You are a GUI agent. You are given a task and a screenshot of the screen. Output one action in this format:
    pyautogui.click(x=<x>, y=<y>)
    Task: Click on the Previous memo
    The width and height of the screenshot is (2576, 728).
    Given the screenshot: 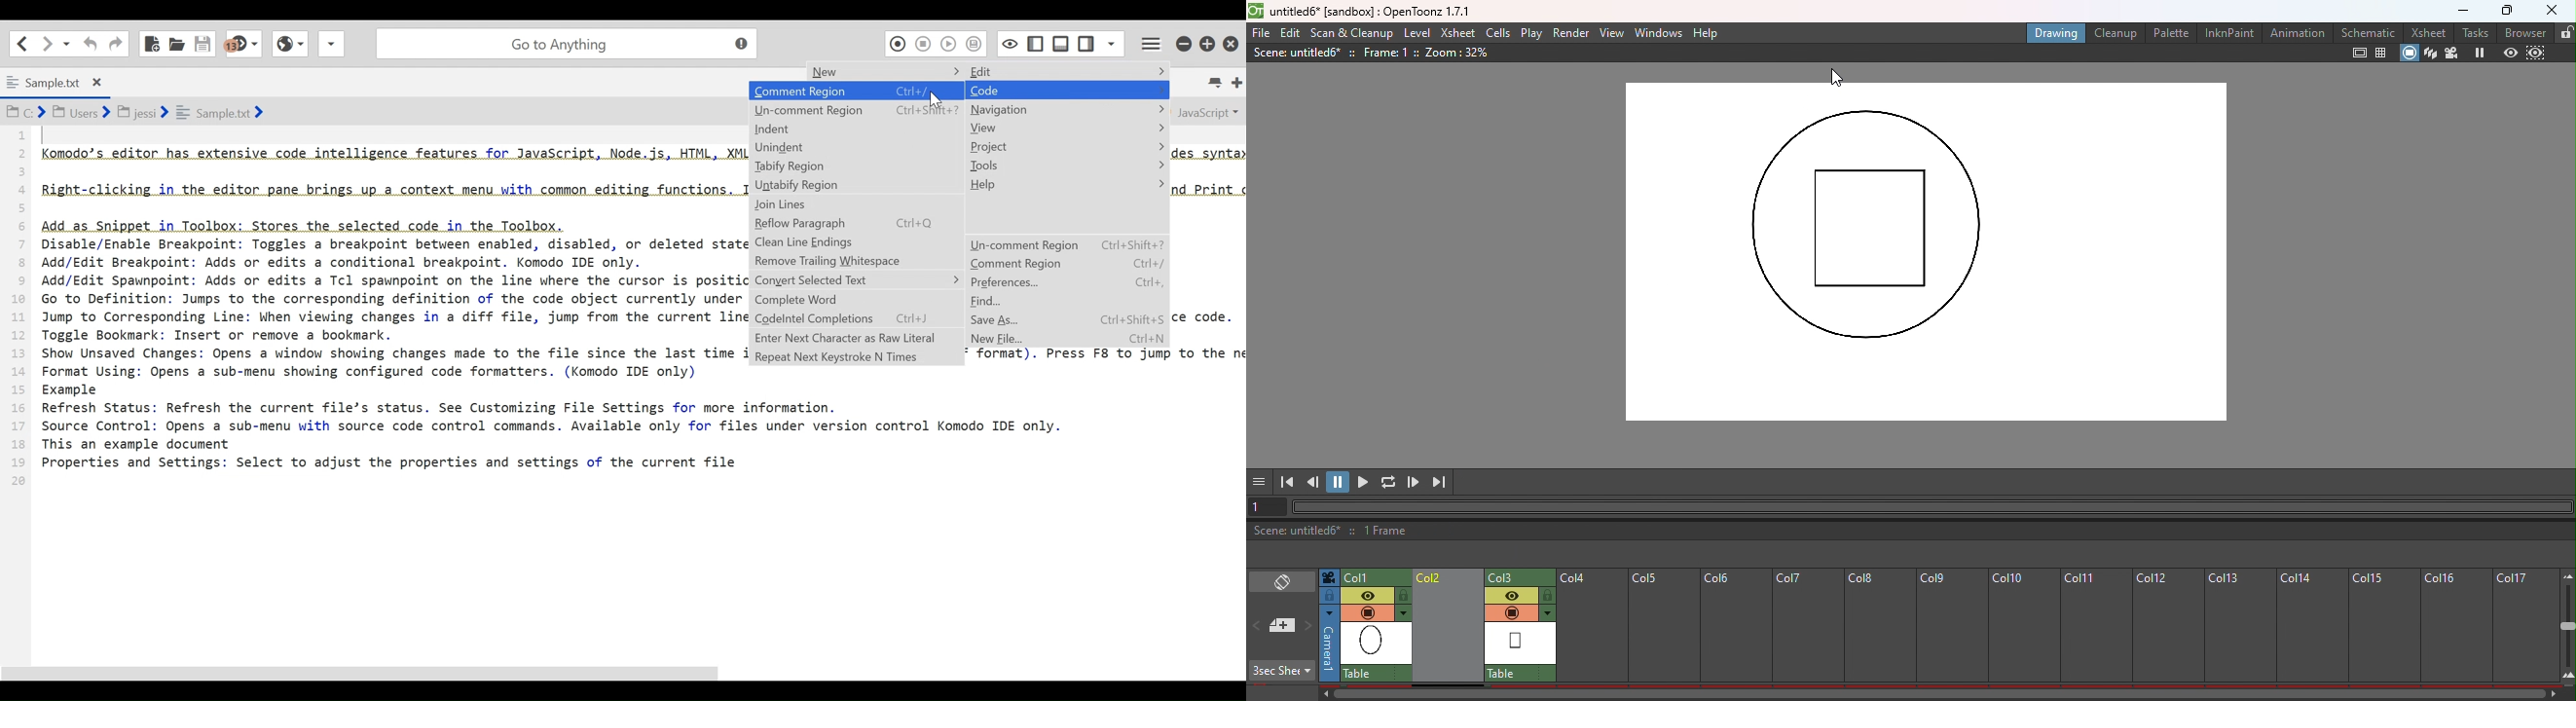 What is the action you would take?
    pyautogui.click(x=1259, y=627)
    